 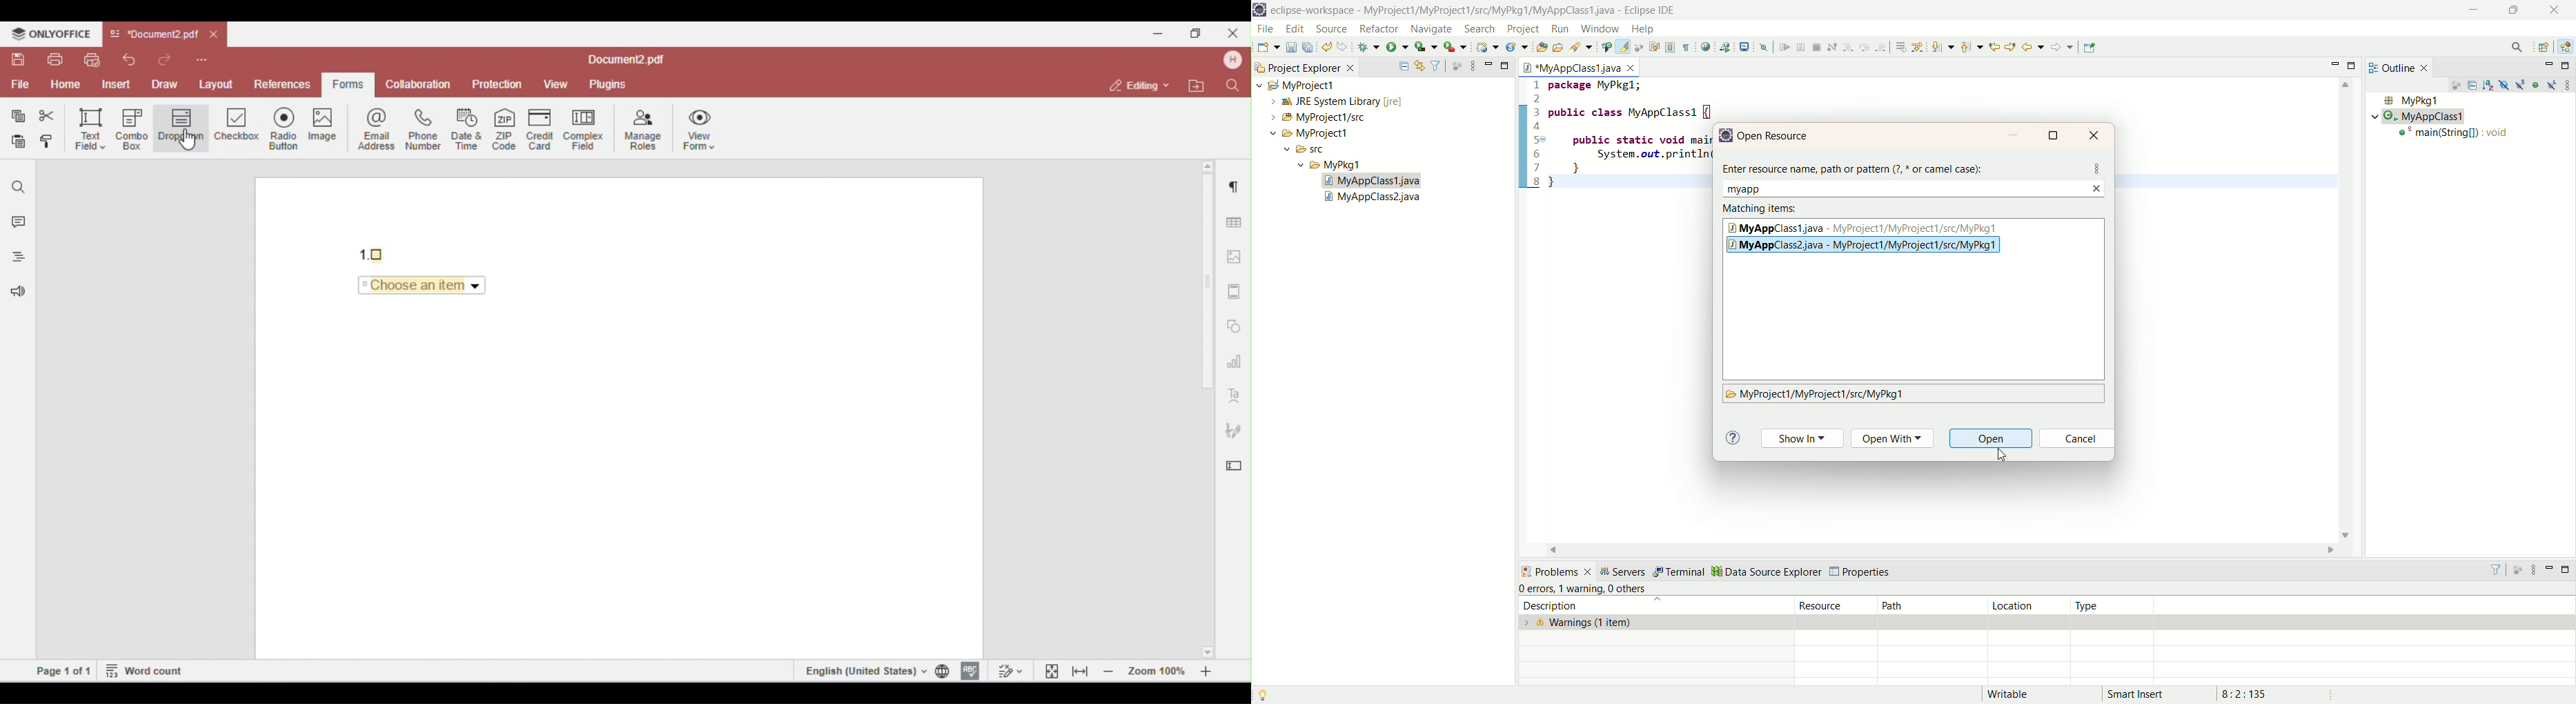 What do you see at coordinates (1398, 48) in the screenshot?
I see `run` at bounding box center [1398, 48].